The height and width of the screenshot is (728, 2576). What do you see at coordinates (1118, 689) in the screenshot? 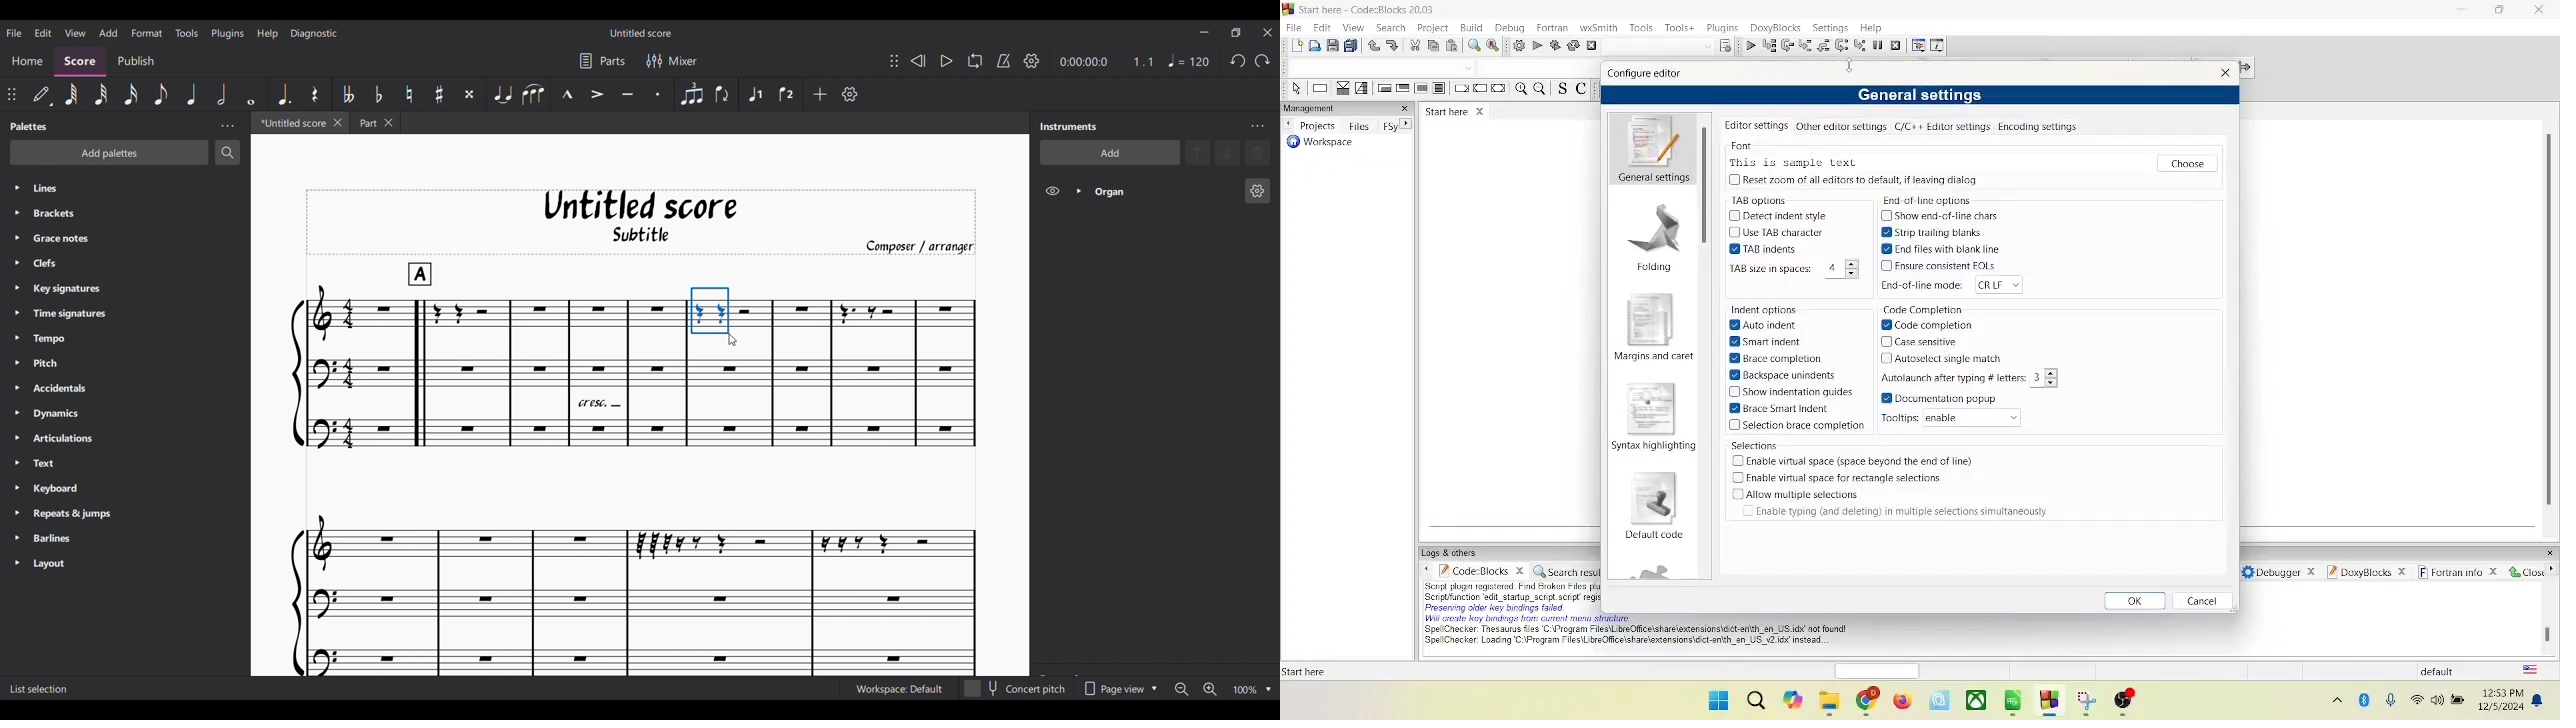
I see `Page view options` at bounding box center [1118, 689].